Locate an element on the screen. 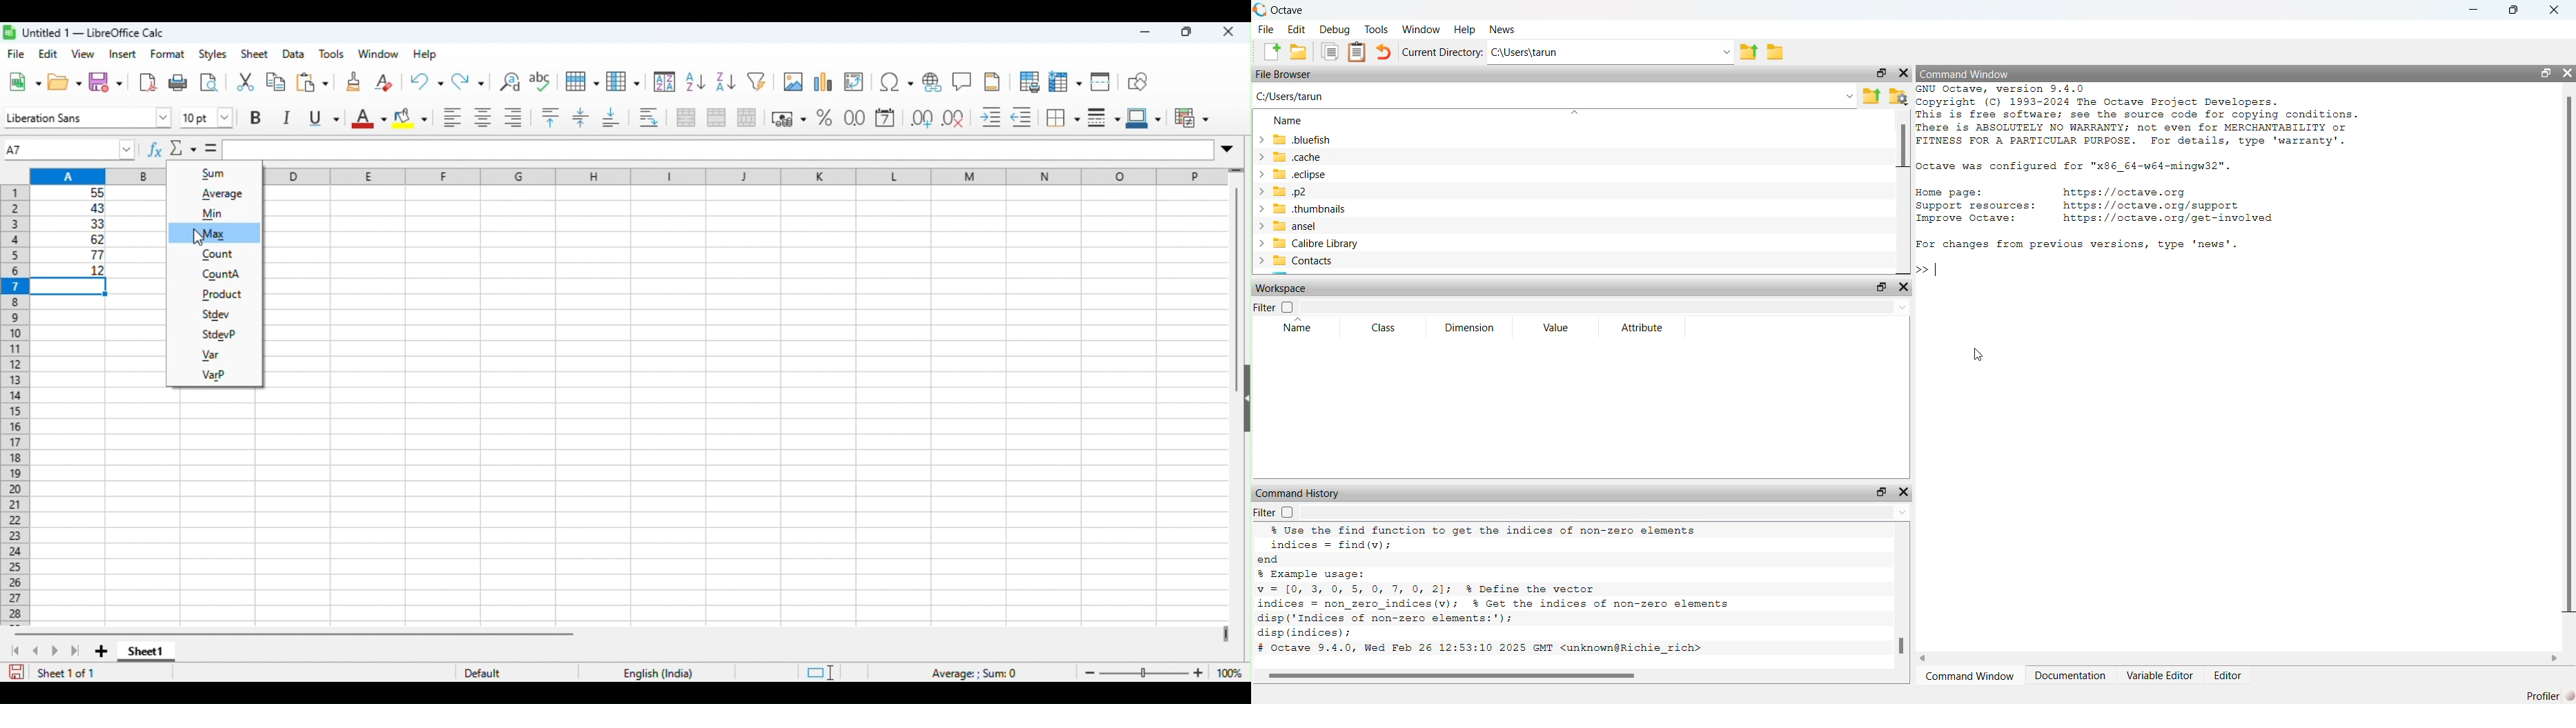 The image size is (2576, 728). toggle print preview is located at coordinates (210, 82).